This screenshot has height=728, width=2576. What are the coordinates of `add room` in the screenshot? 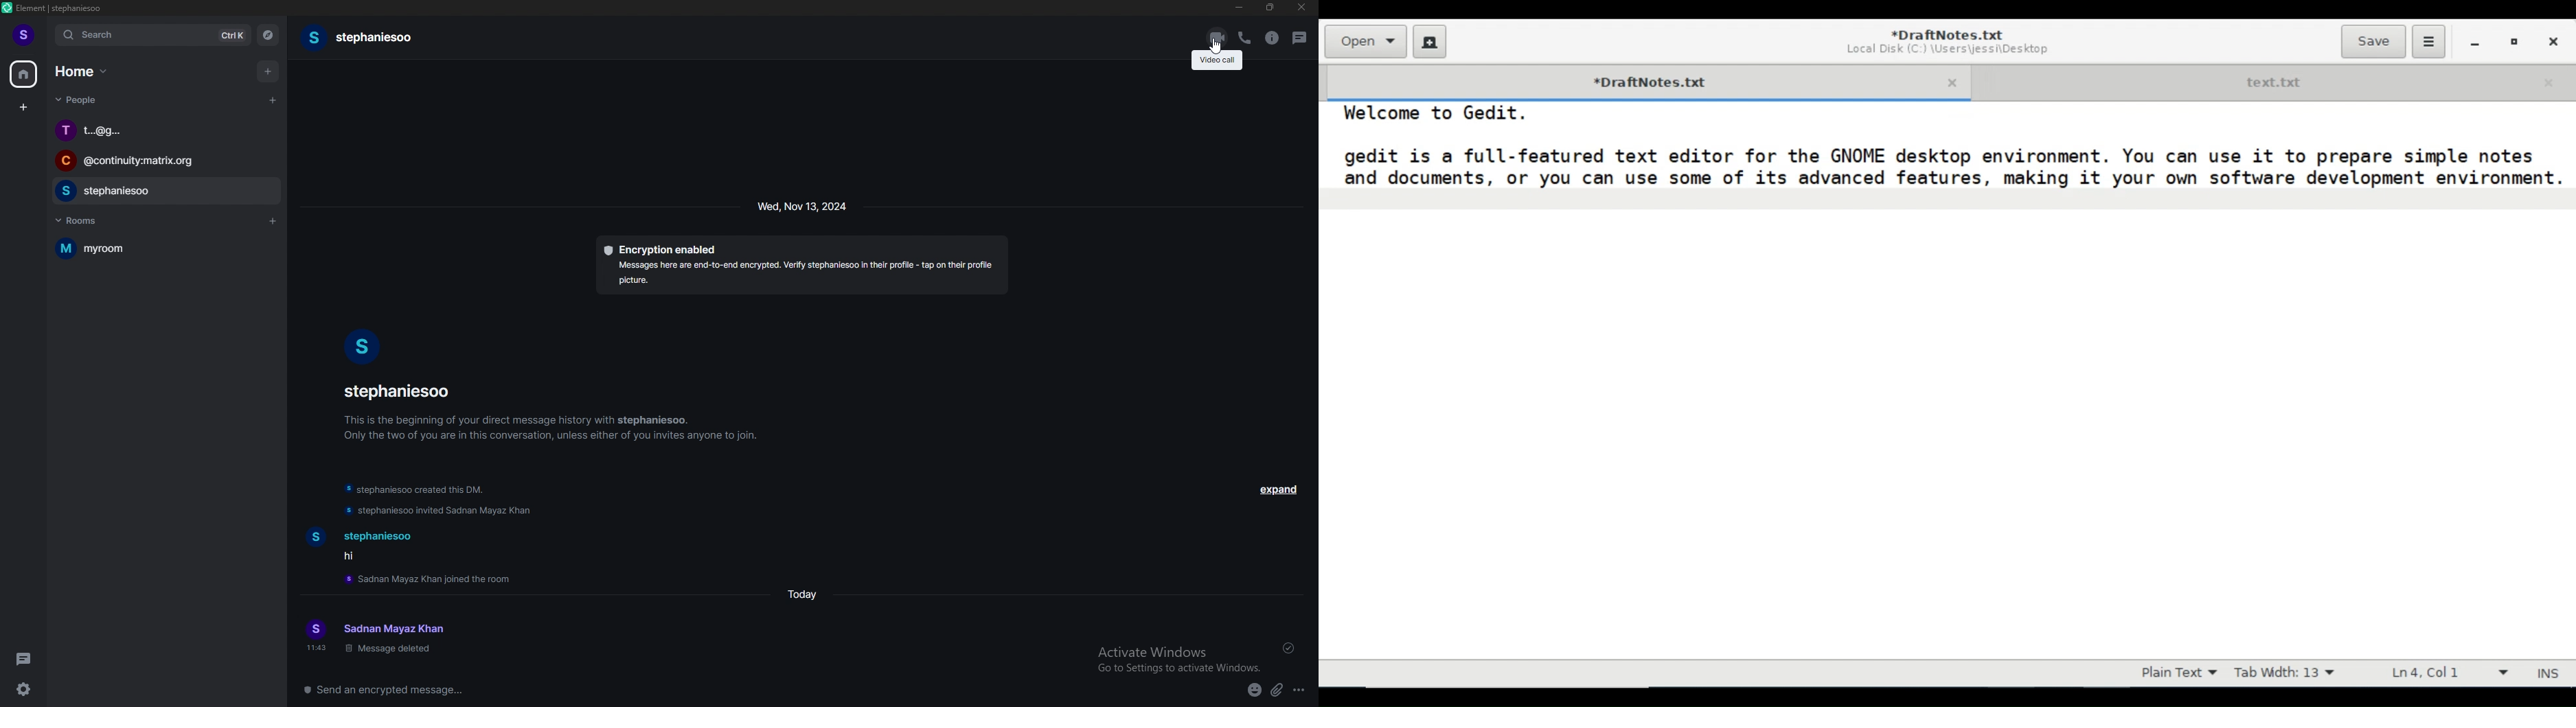 It's located at (274, 221).